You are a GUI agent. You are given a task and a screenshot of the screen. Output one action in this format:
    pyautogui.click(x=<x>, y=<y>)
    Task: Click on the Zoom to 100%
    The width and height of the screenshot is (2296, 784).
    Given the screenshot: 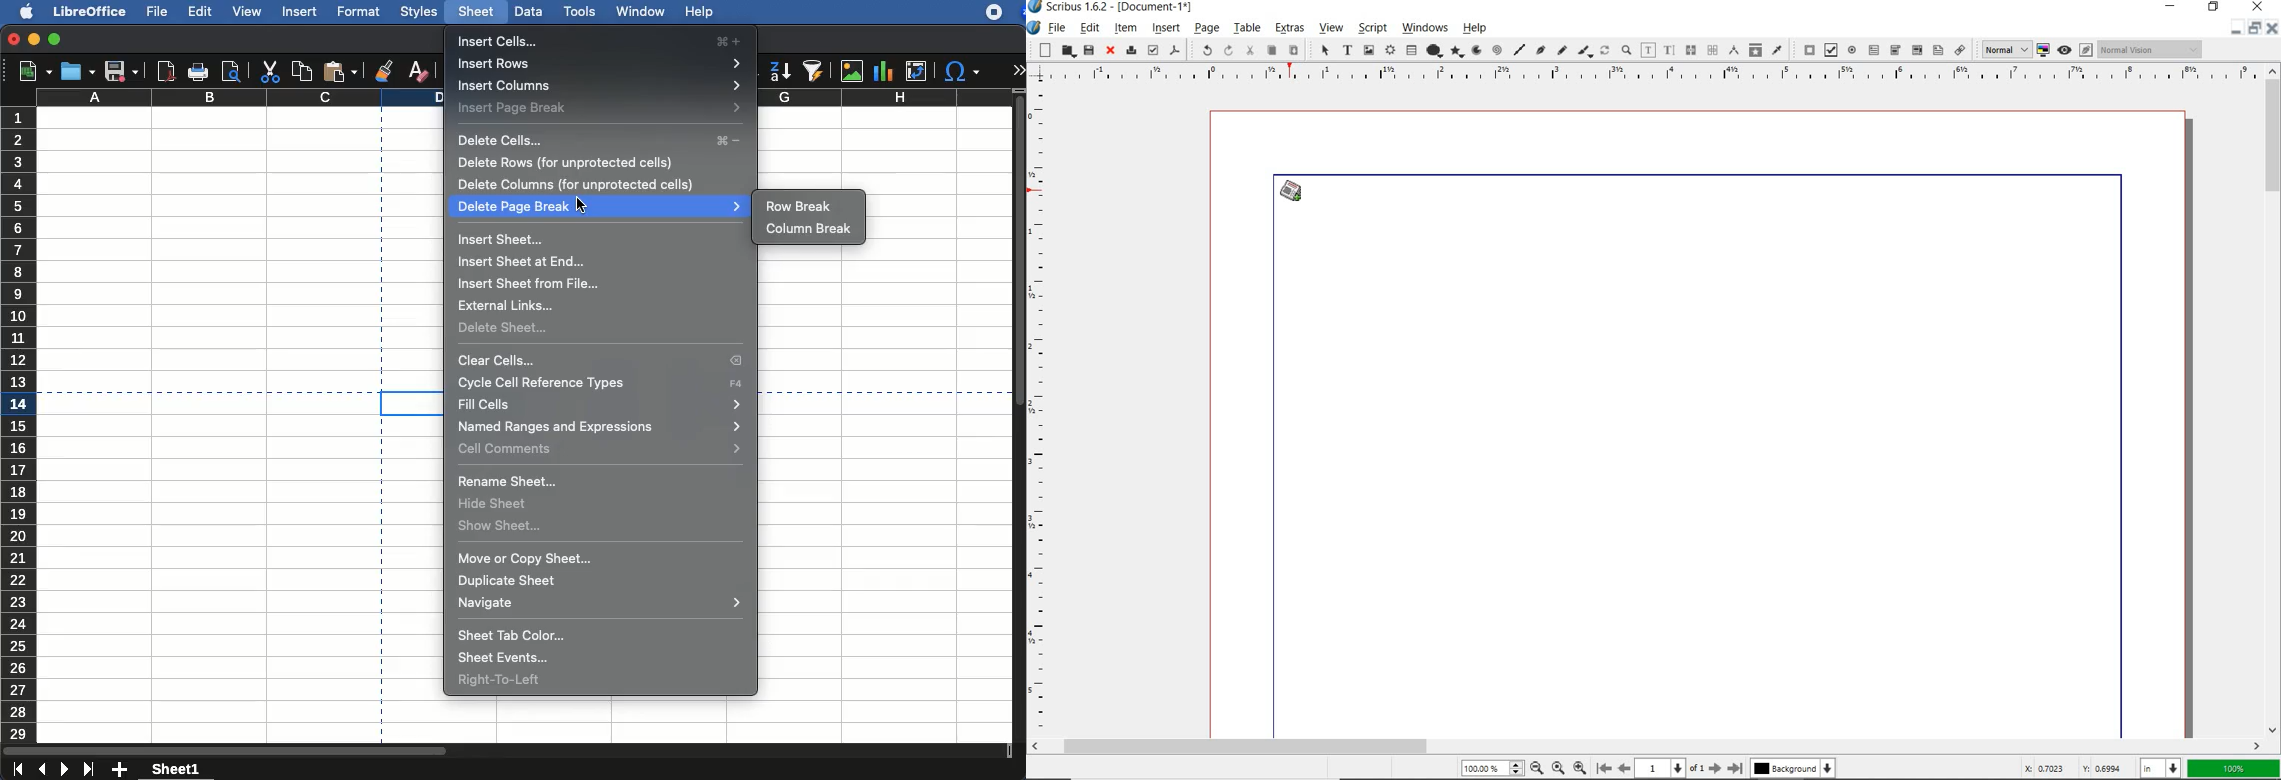 What is the action you would take?
    pyautogui.click(x=1559, y=768)
    